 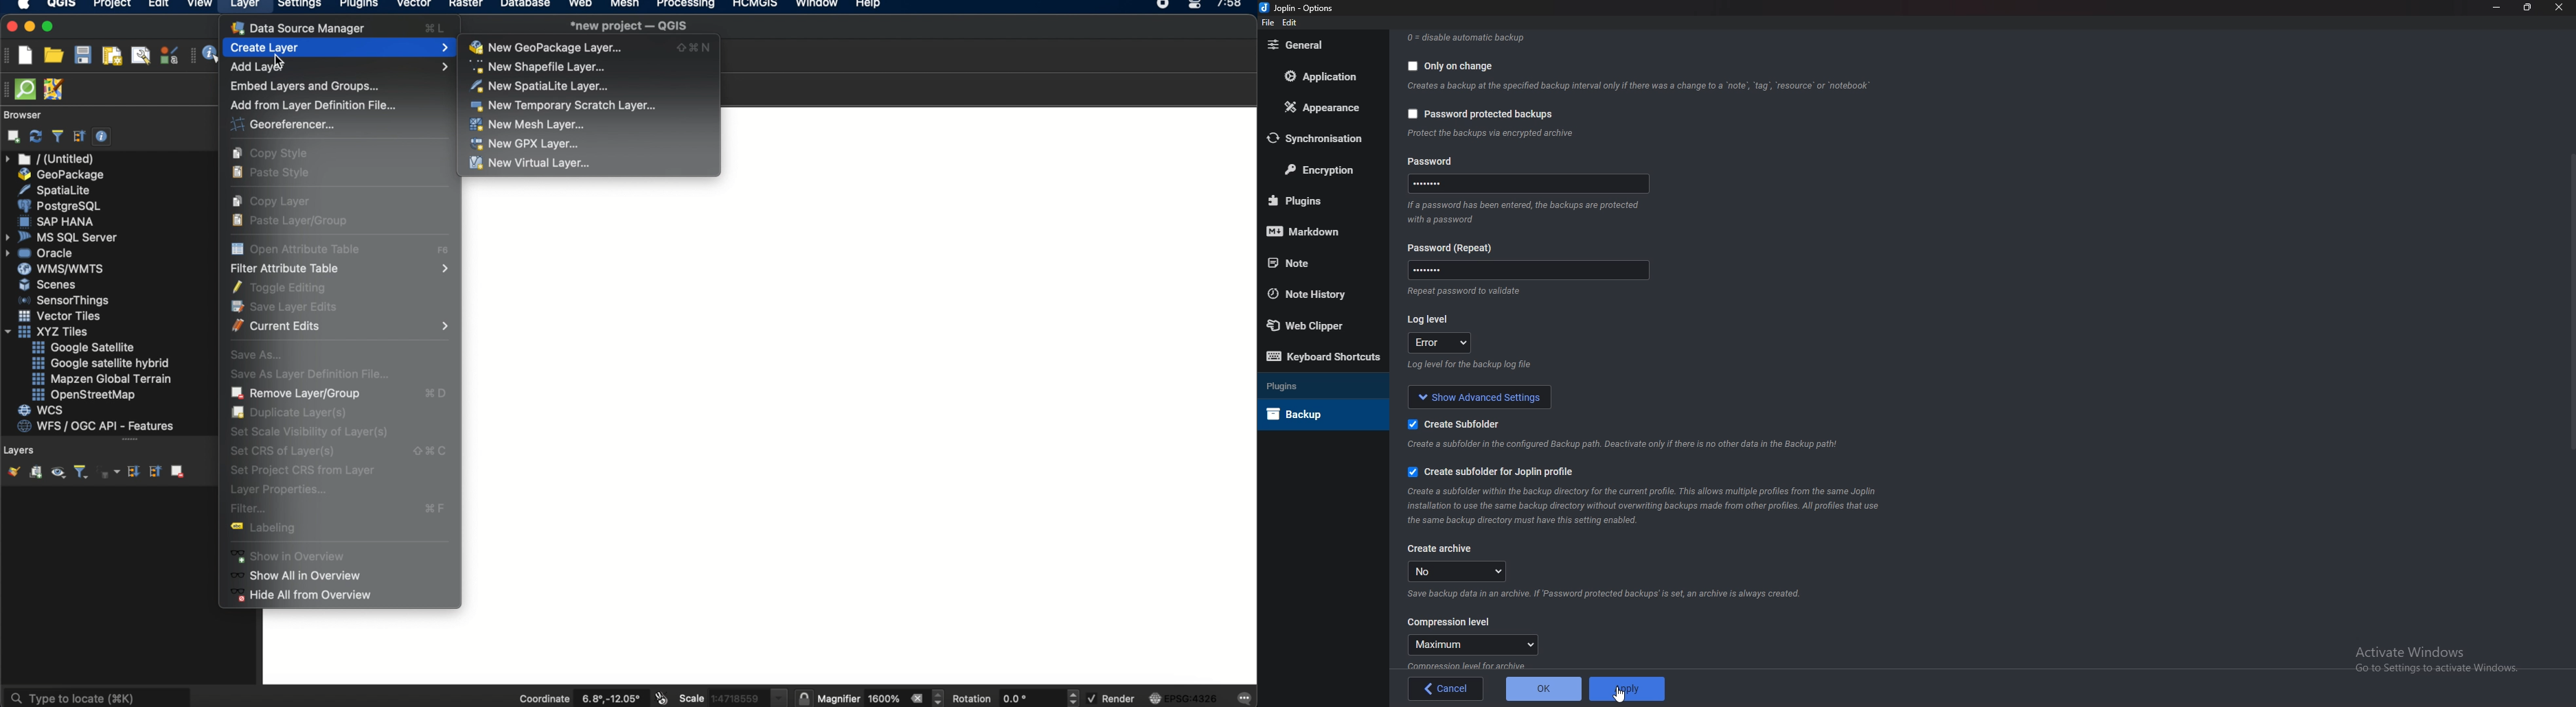 What do you see at coordinates (289, 413) in the screenshot?
I see `duplicate layer(s)` at bounding box center [289, 413].